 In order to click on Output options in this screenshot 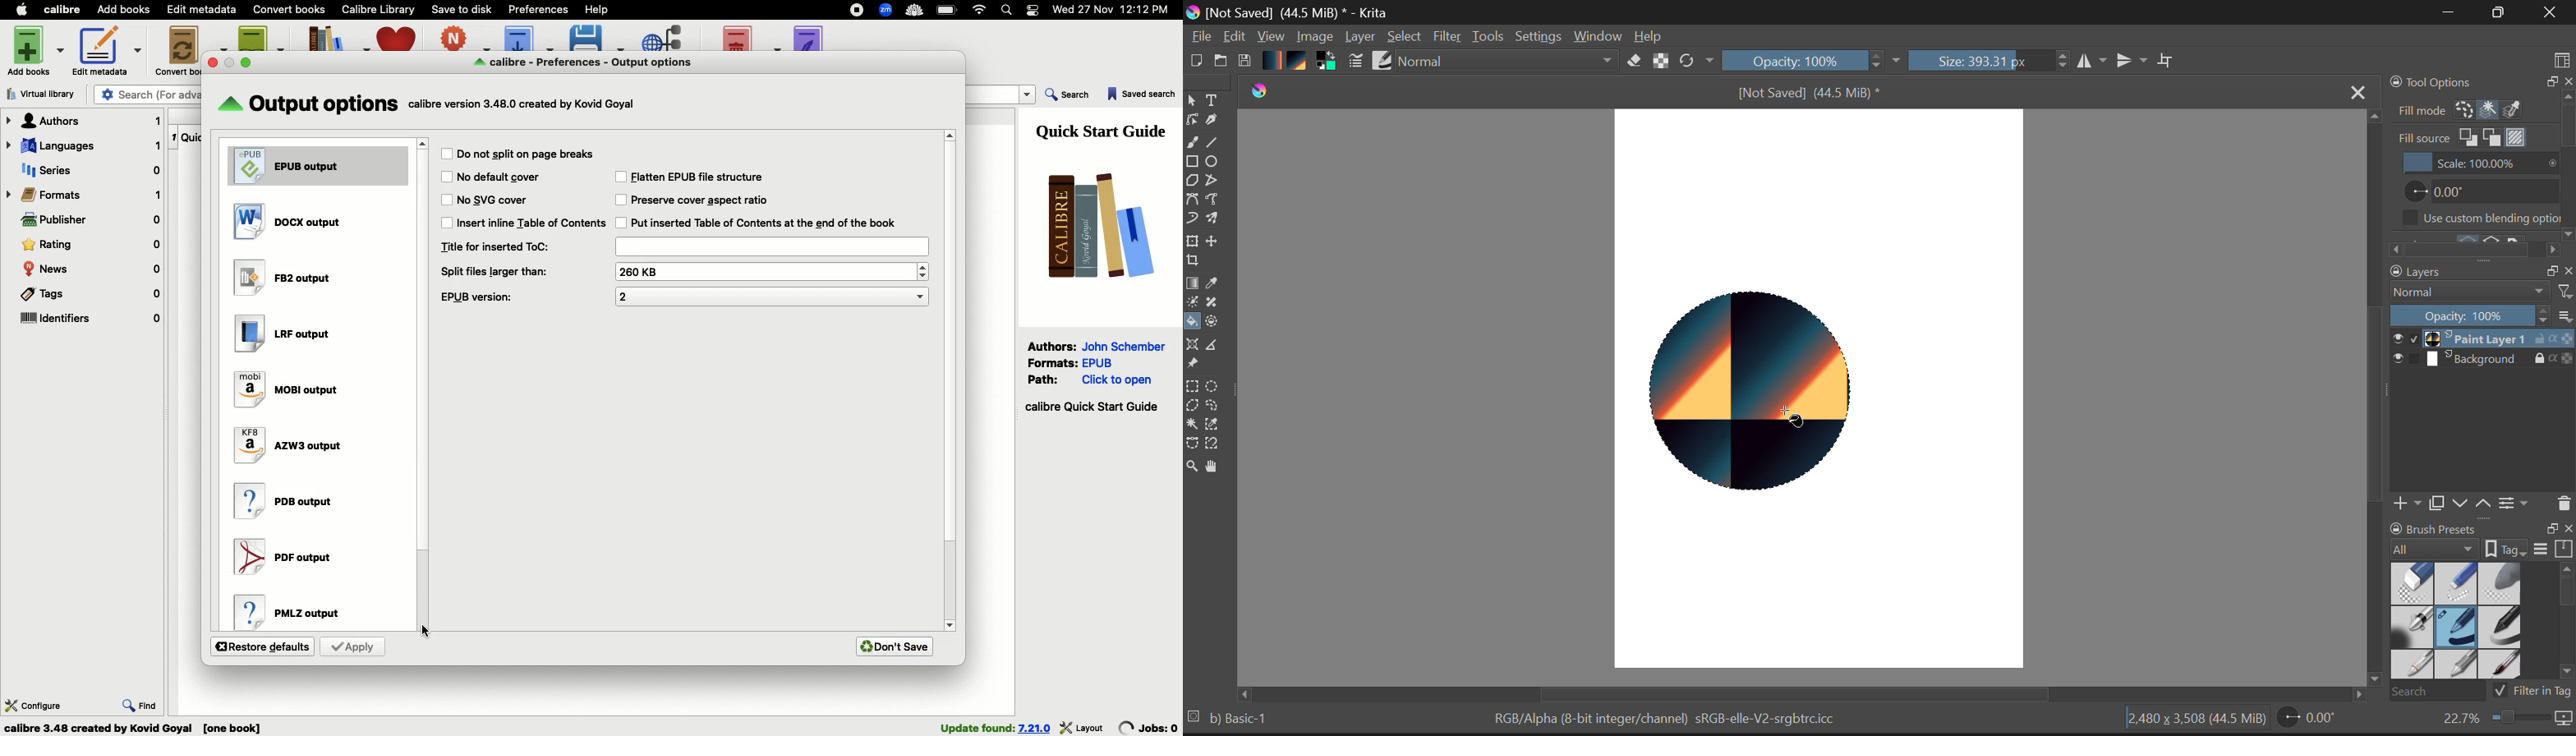, I will do `click(310, 105)`.